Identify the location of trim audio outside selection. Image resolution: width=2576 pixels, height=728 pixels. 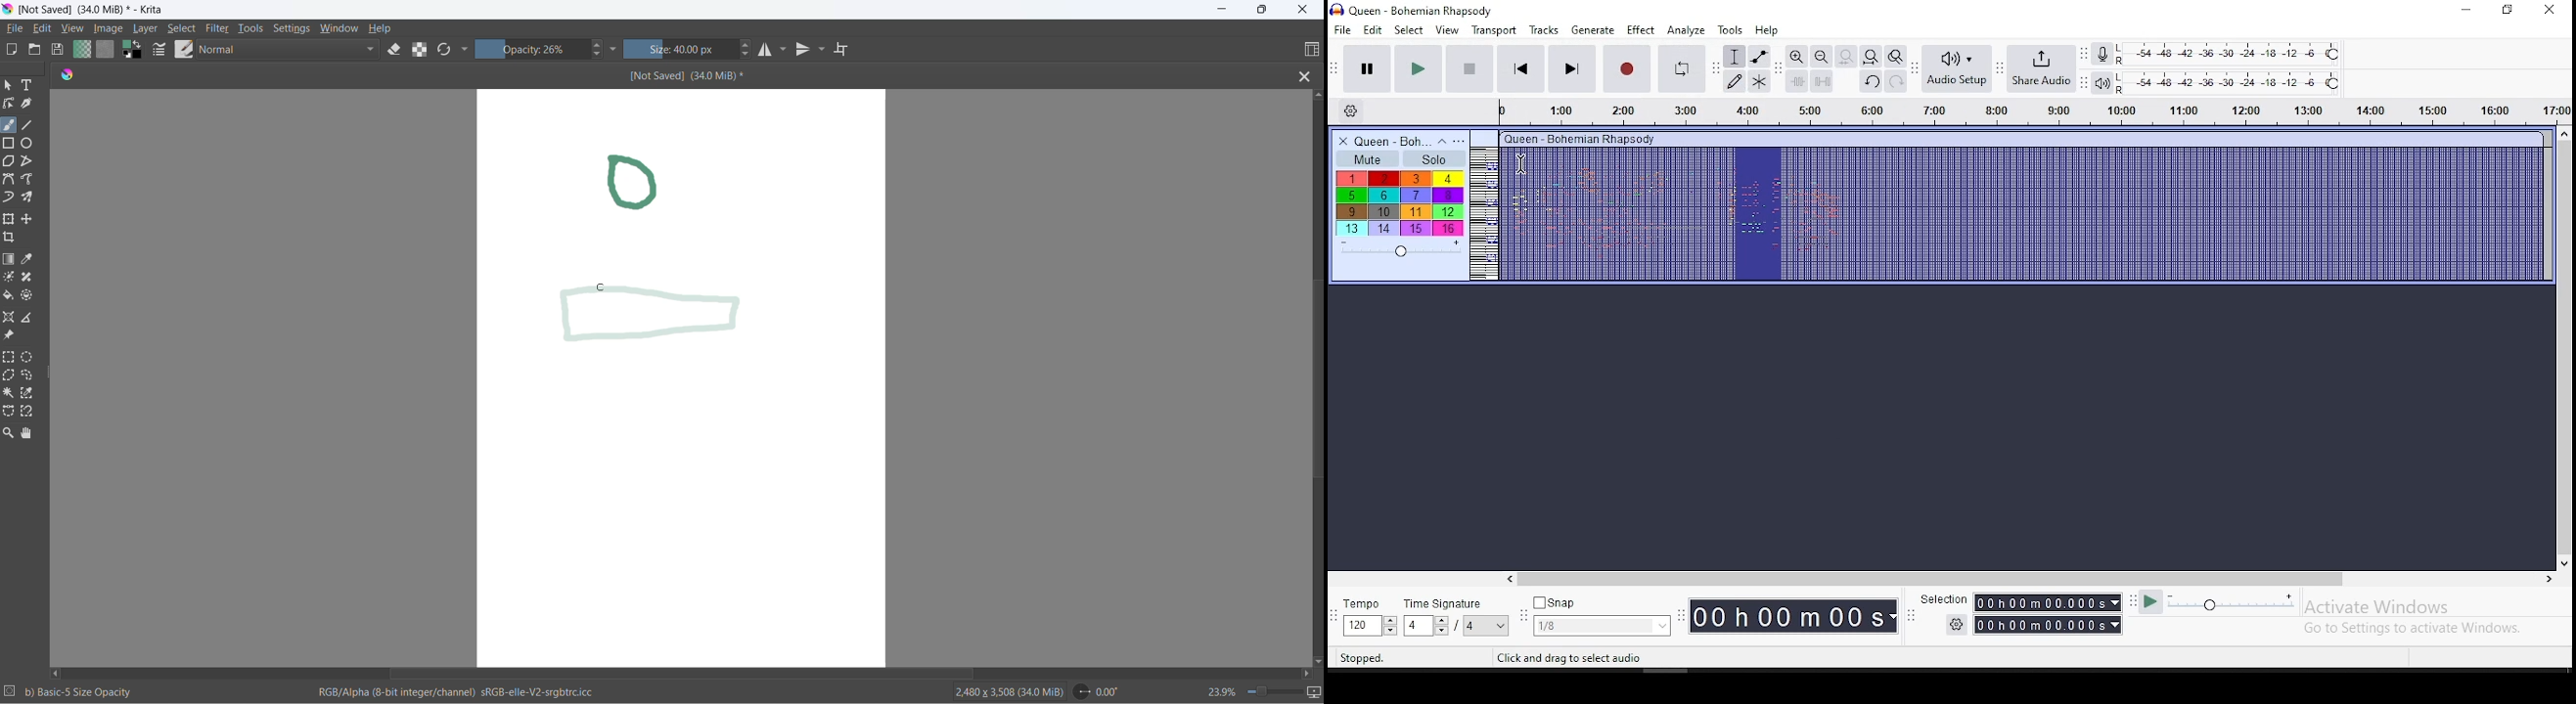
(1796, 82).